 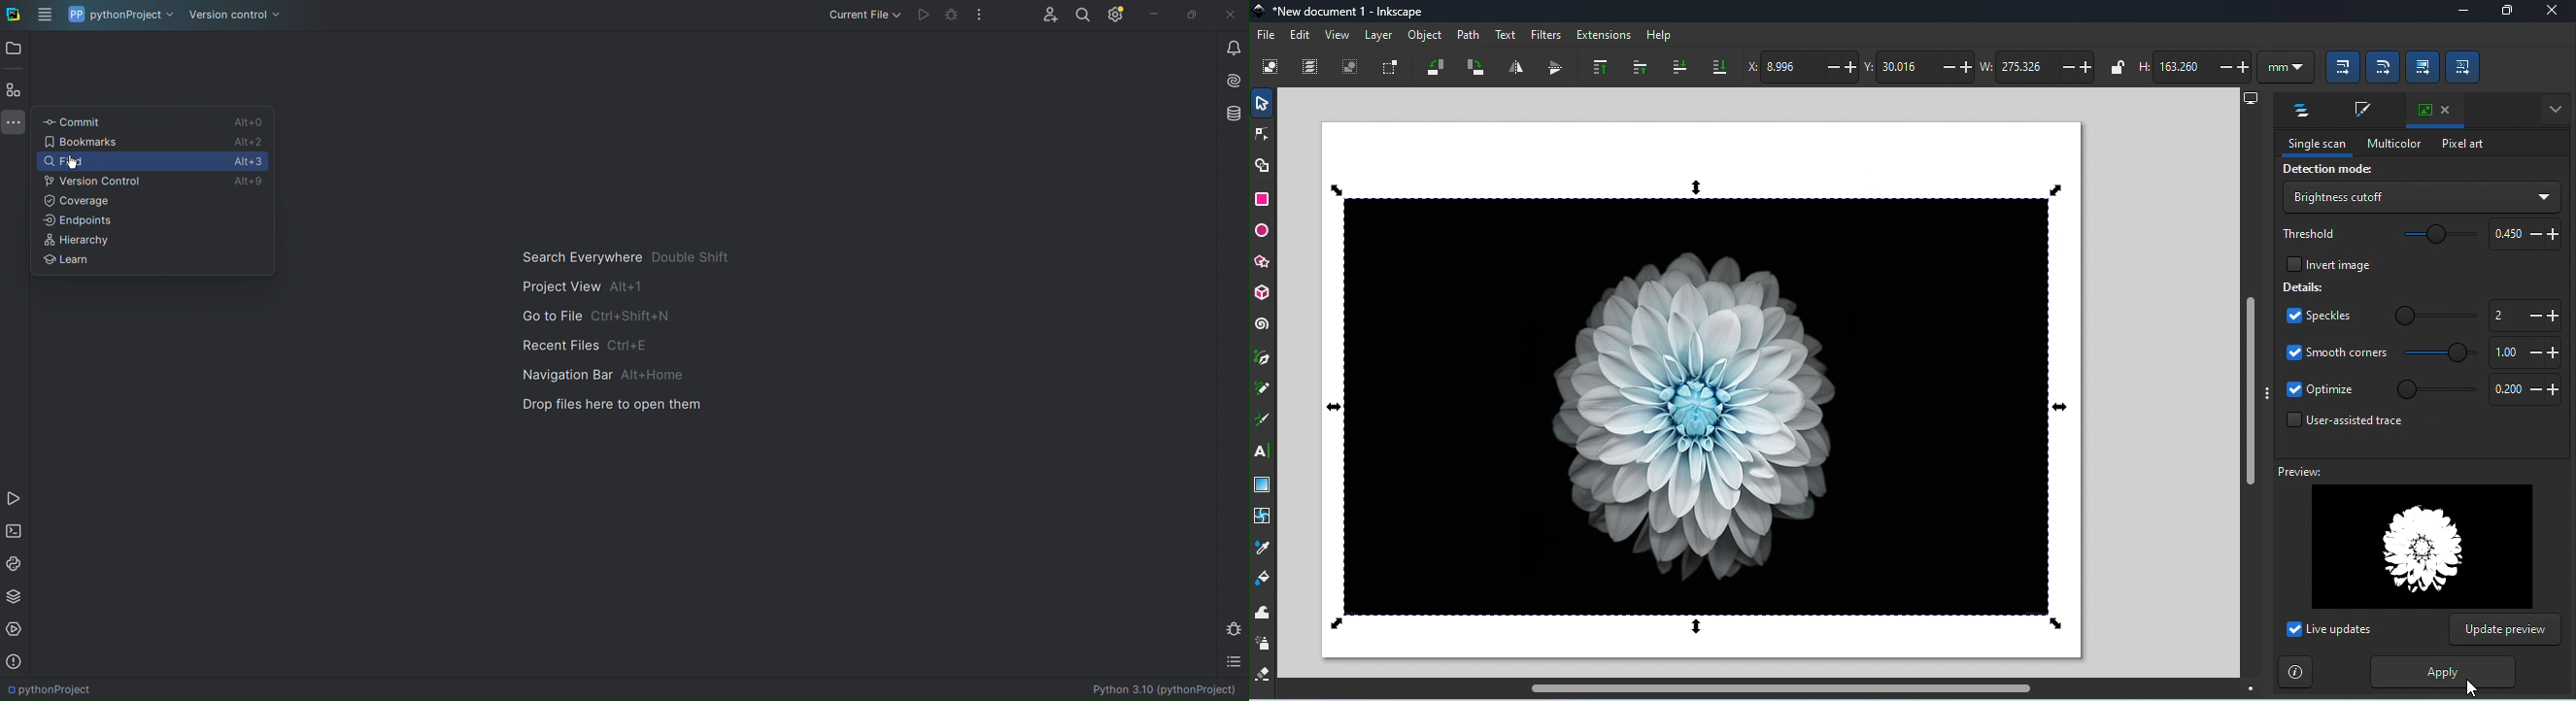 What do you see at coordinates (249, 160) in the screenshot?
I see `Alt+3` at bounding box center [249, 160].